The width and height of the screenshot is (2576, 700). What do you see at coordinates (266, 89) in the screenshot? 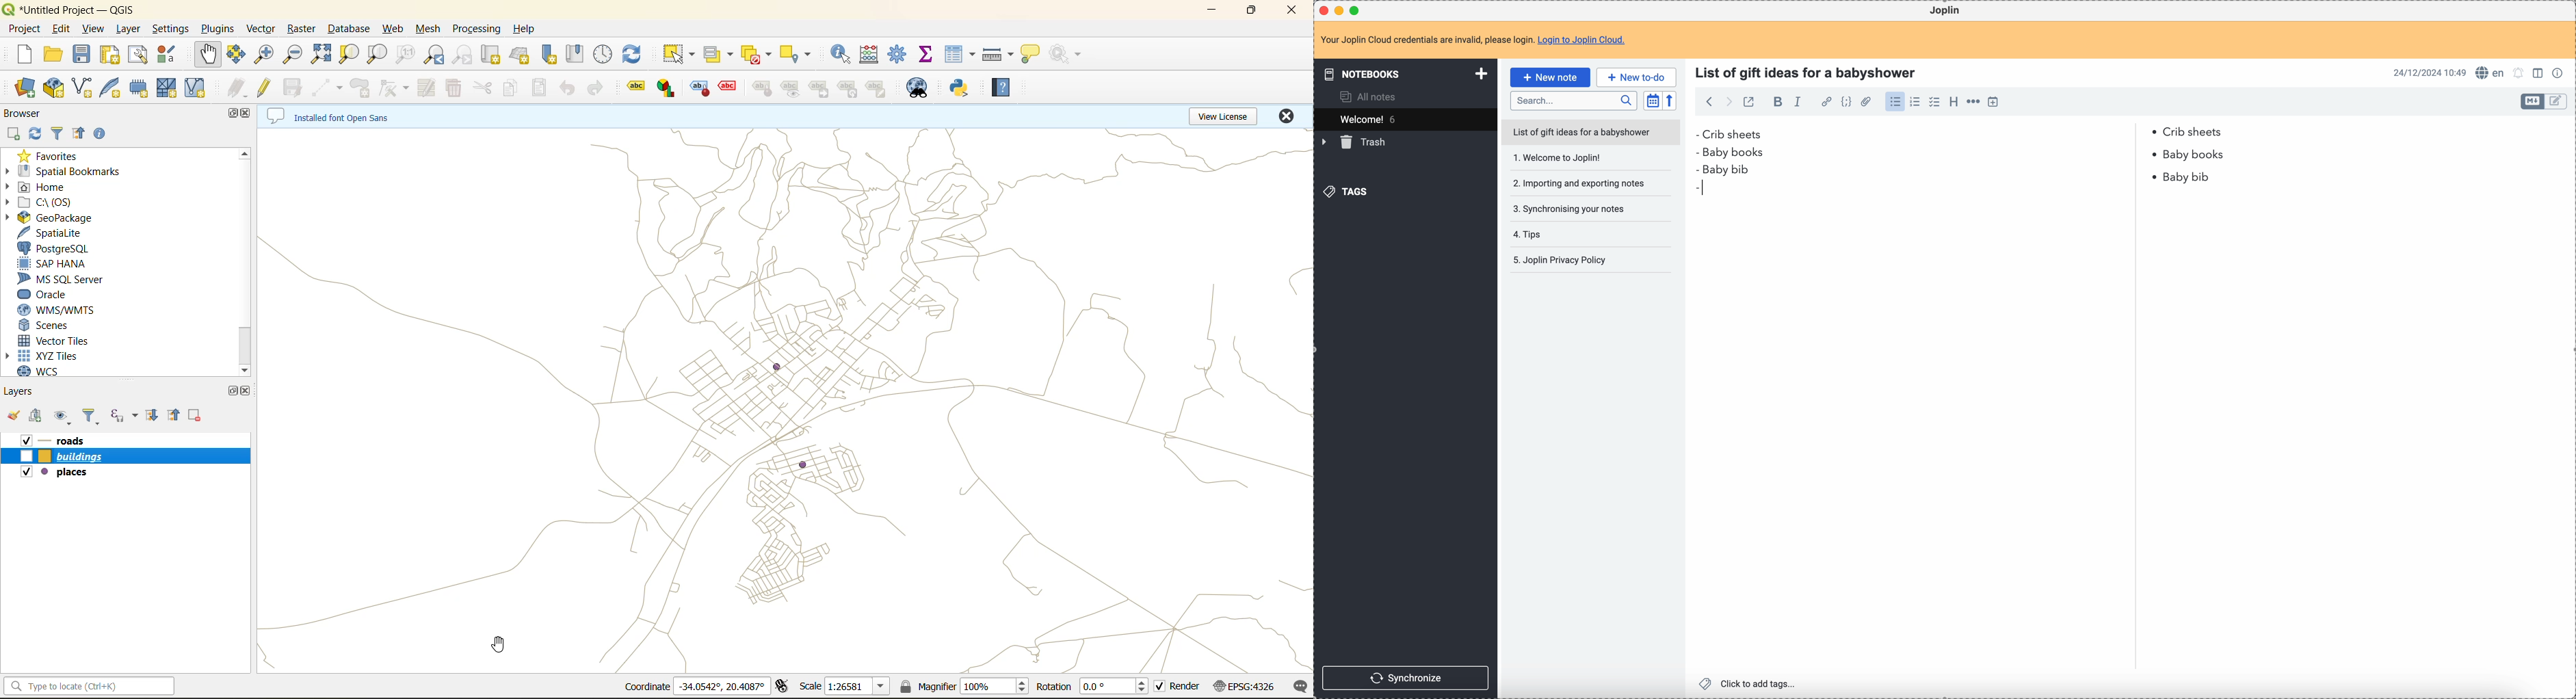
I see `toggle edits` at bounding box center [266, 89].